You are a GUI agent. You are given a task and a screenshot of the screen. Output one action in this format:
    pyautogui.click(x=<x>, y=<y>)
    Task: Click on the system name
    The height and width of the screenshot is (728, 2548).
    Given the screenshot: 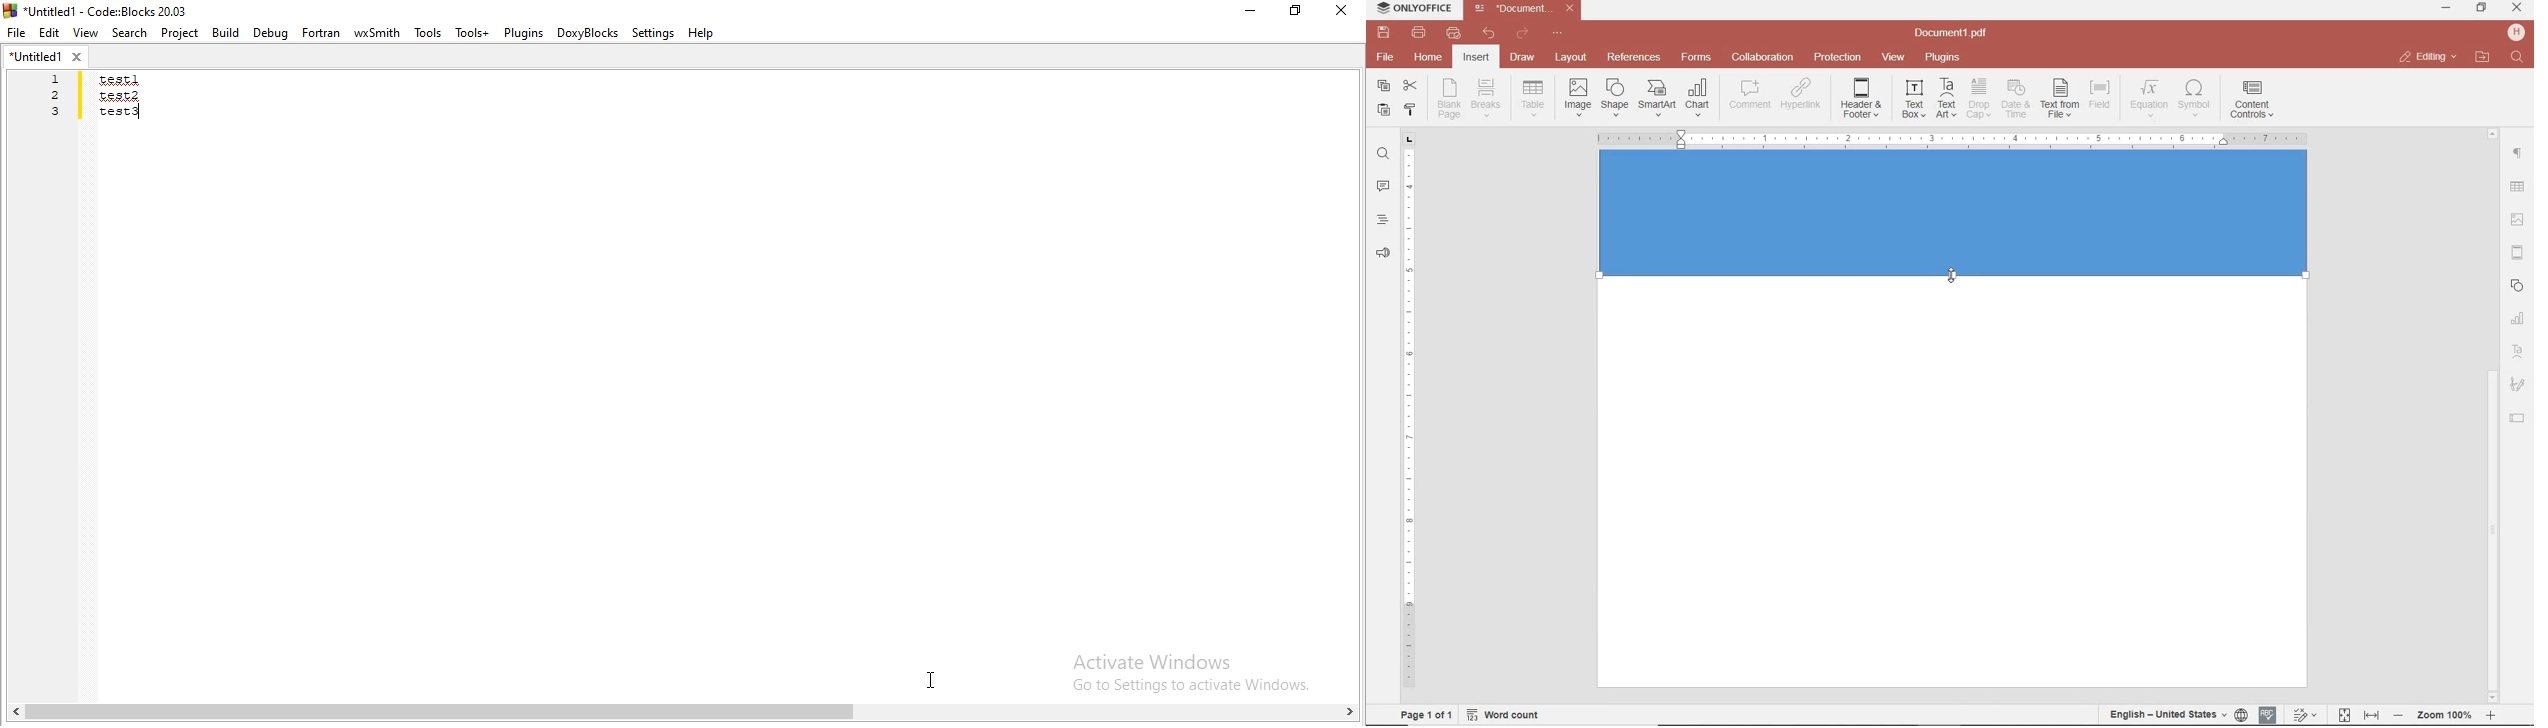 What is the action you would take?
    pyautogui.click(x=1411, y=9)
    